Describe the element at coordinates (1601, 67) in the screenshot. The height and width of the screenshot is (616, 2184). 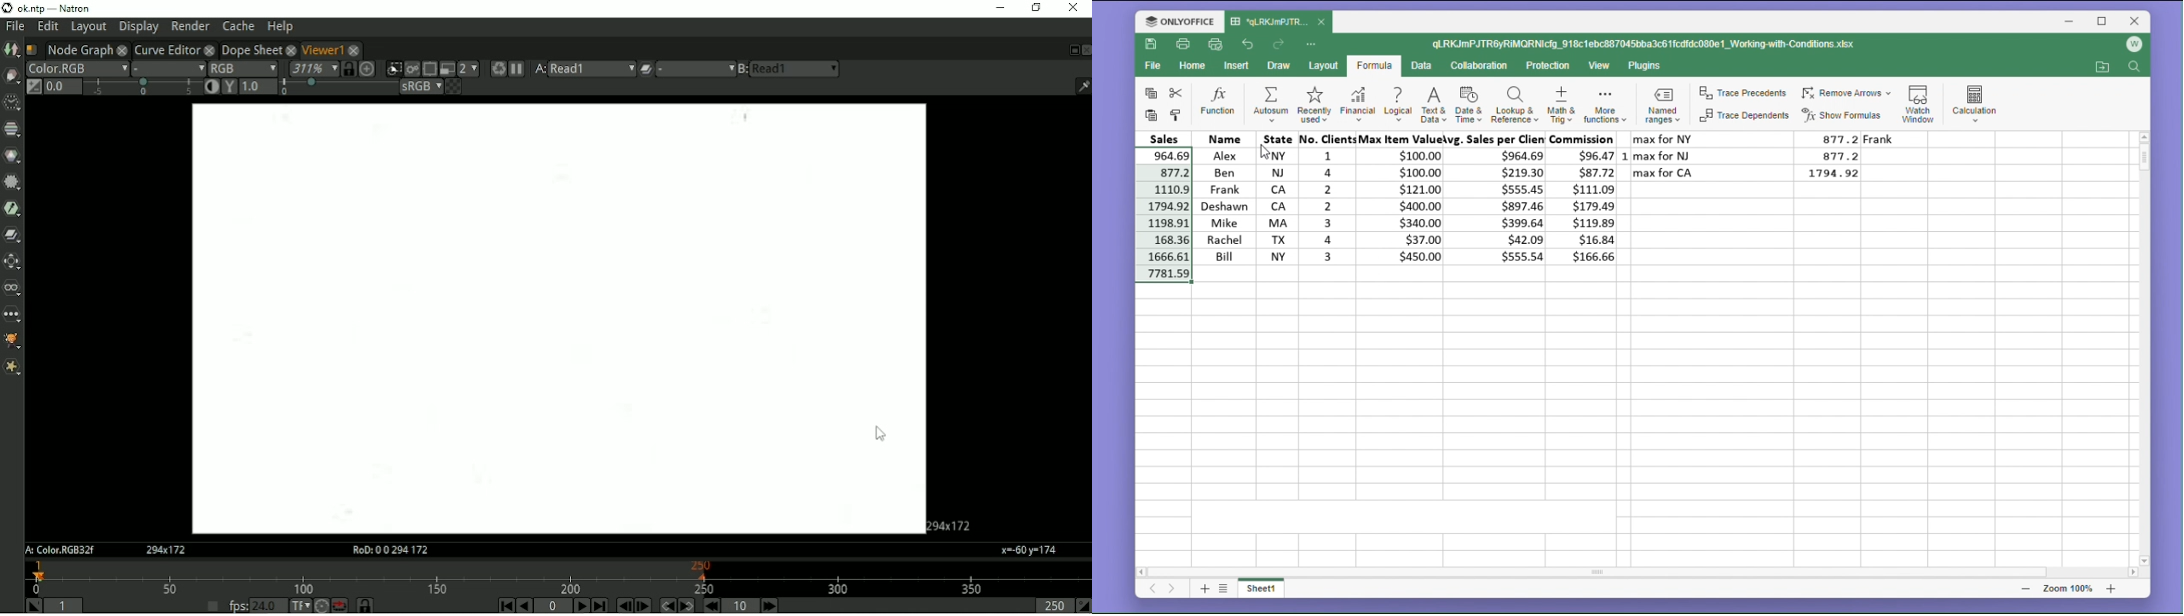
I see `view` at that location.